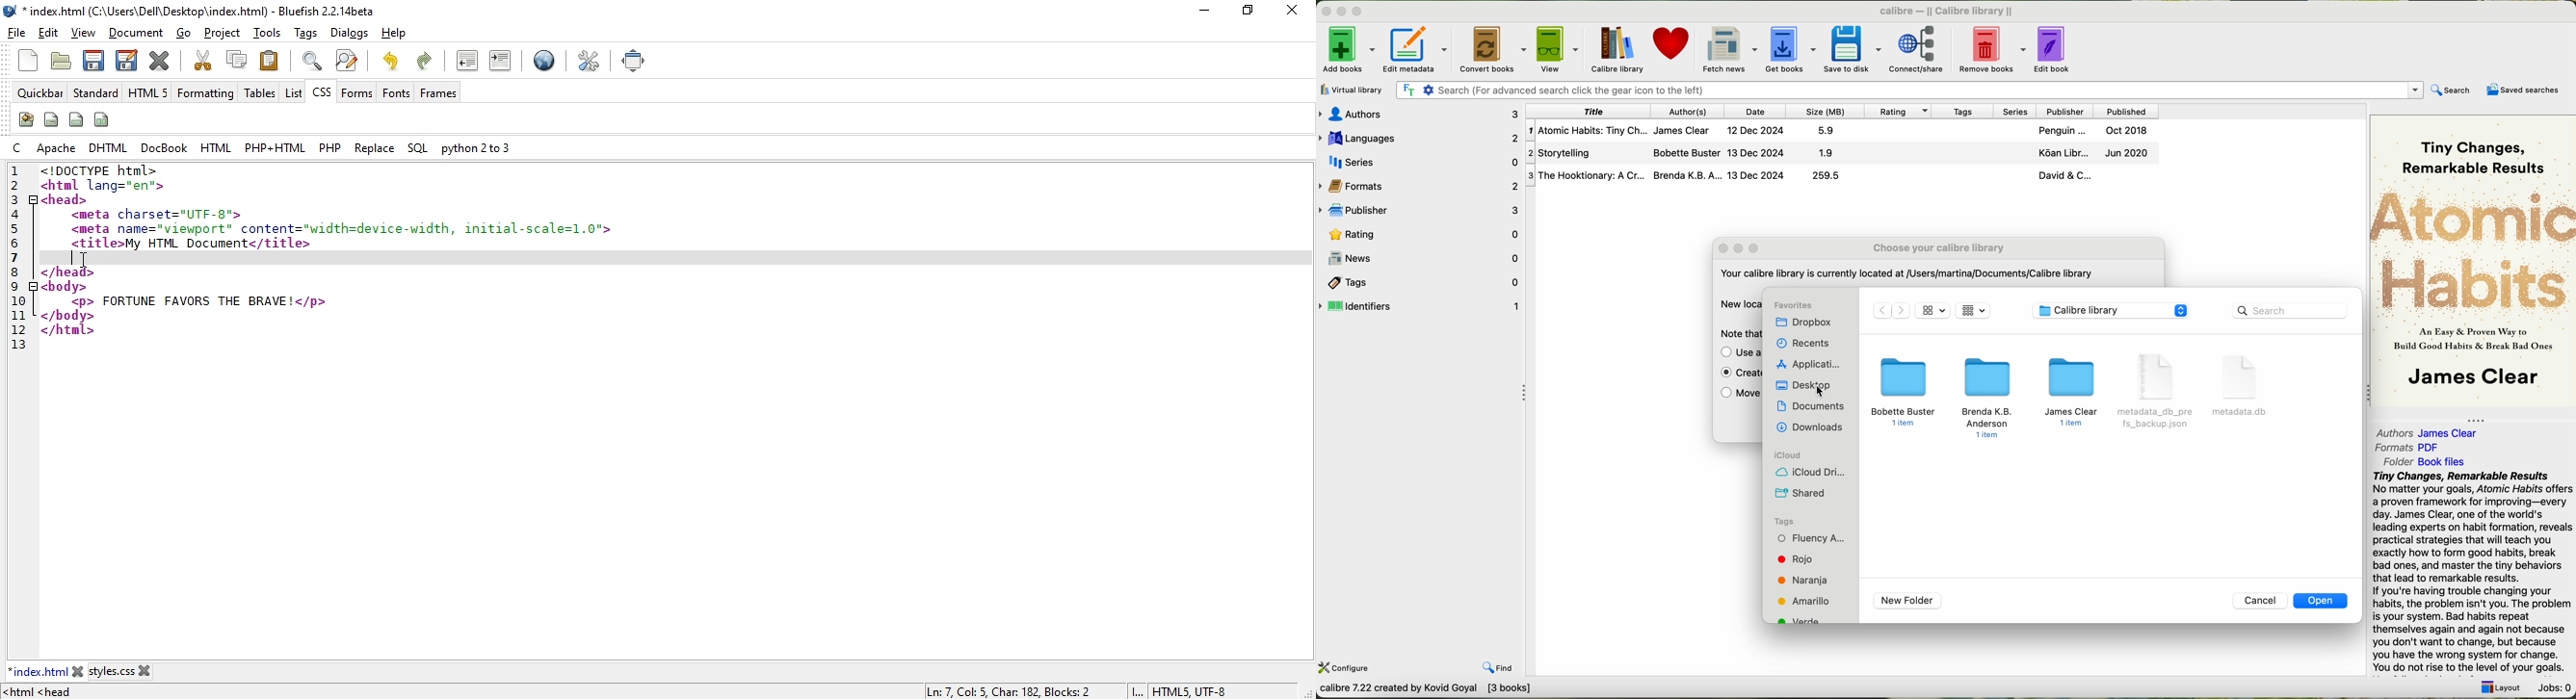  I want to click on 4, so click(19, 213).